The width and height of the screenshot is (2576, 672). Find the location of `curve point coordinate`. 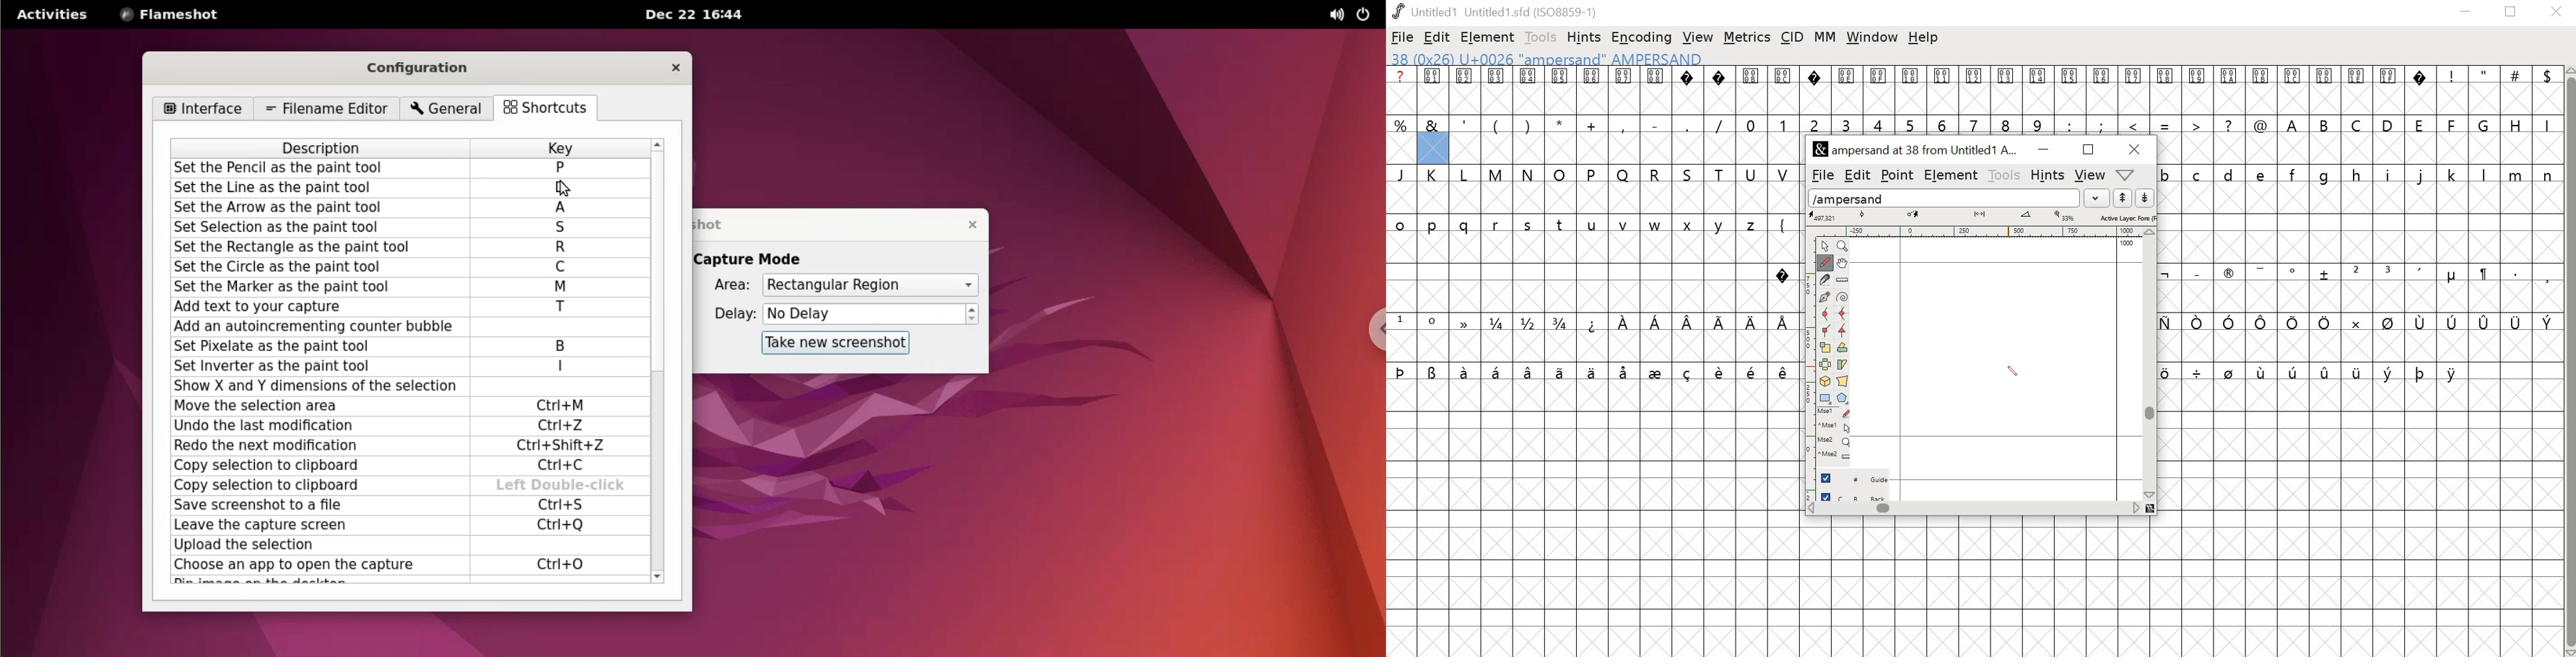

curve point coordinate is located at coordinates (1862, 215).